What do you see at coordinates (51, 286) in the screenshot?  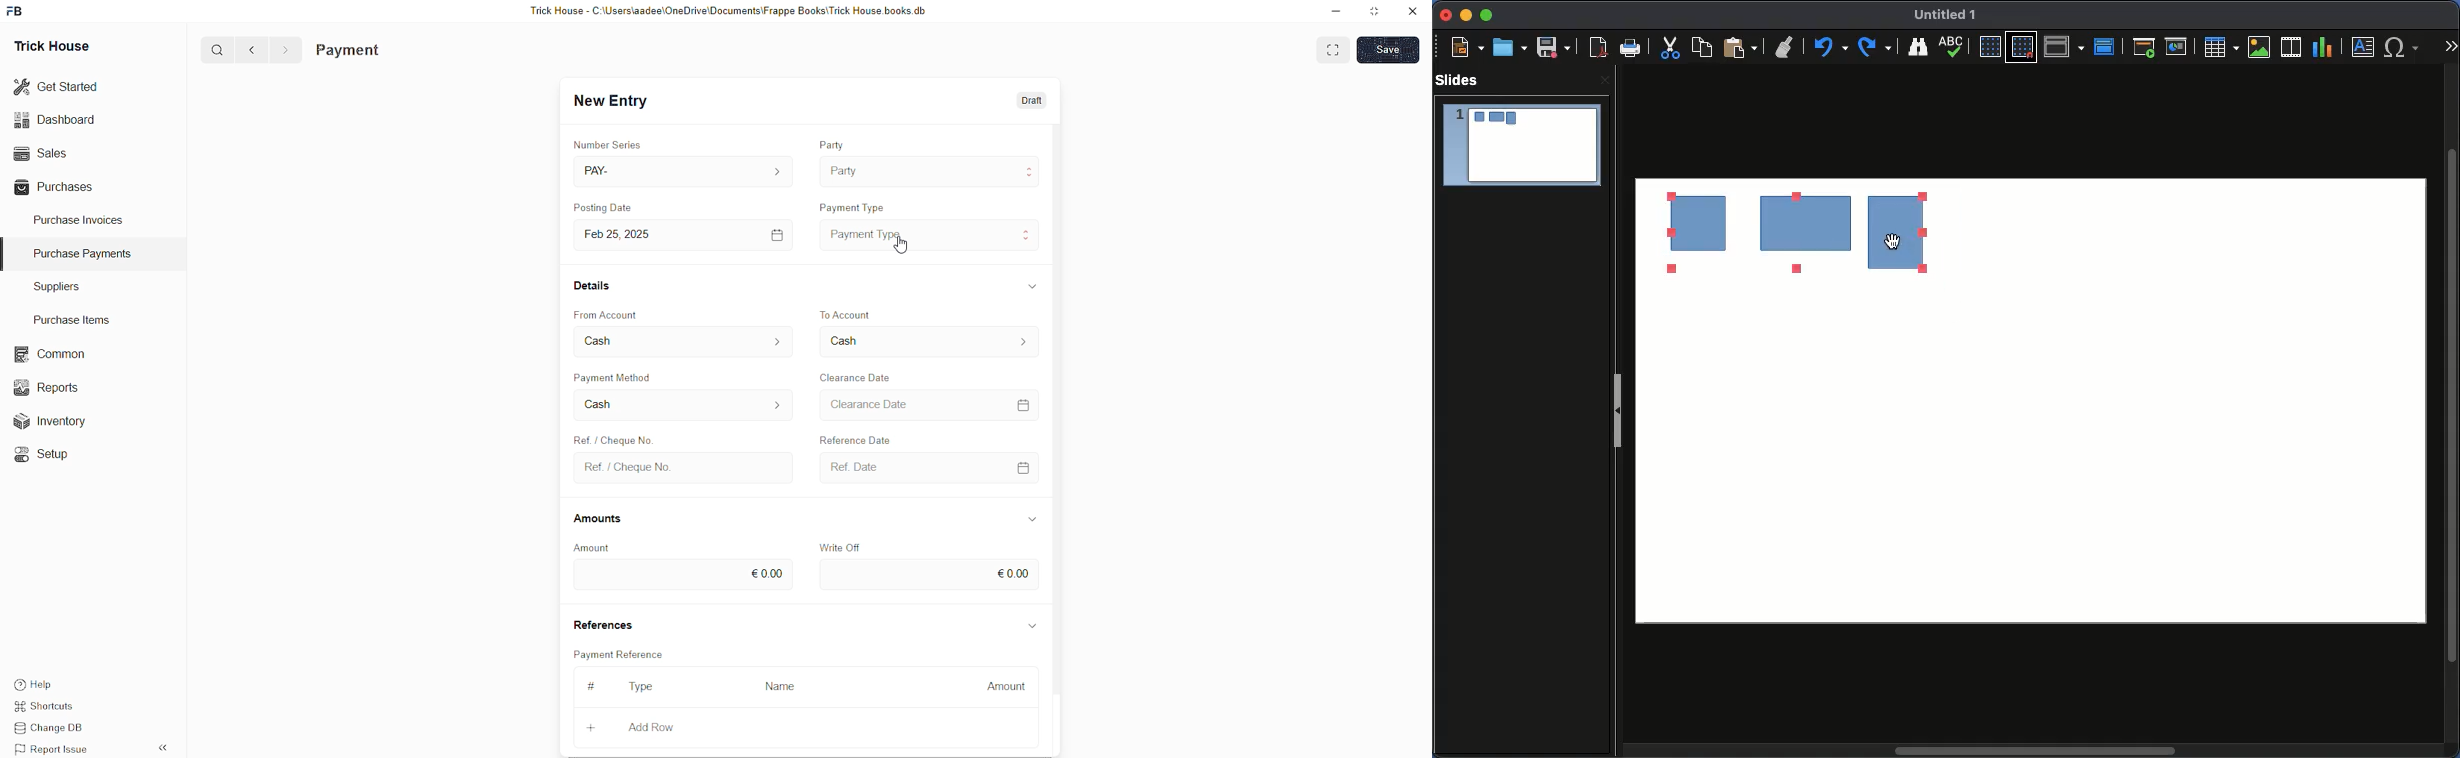 I see `Suppliers` at bounding box center [51, 286].